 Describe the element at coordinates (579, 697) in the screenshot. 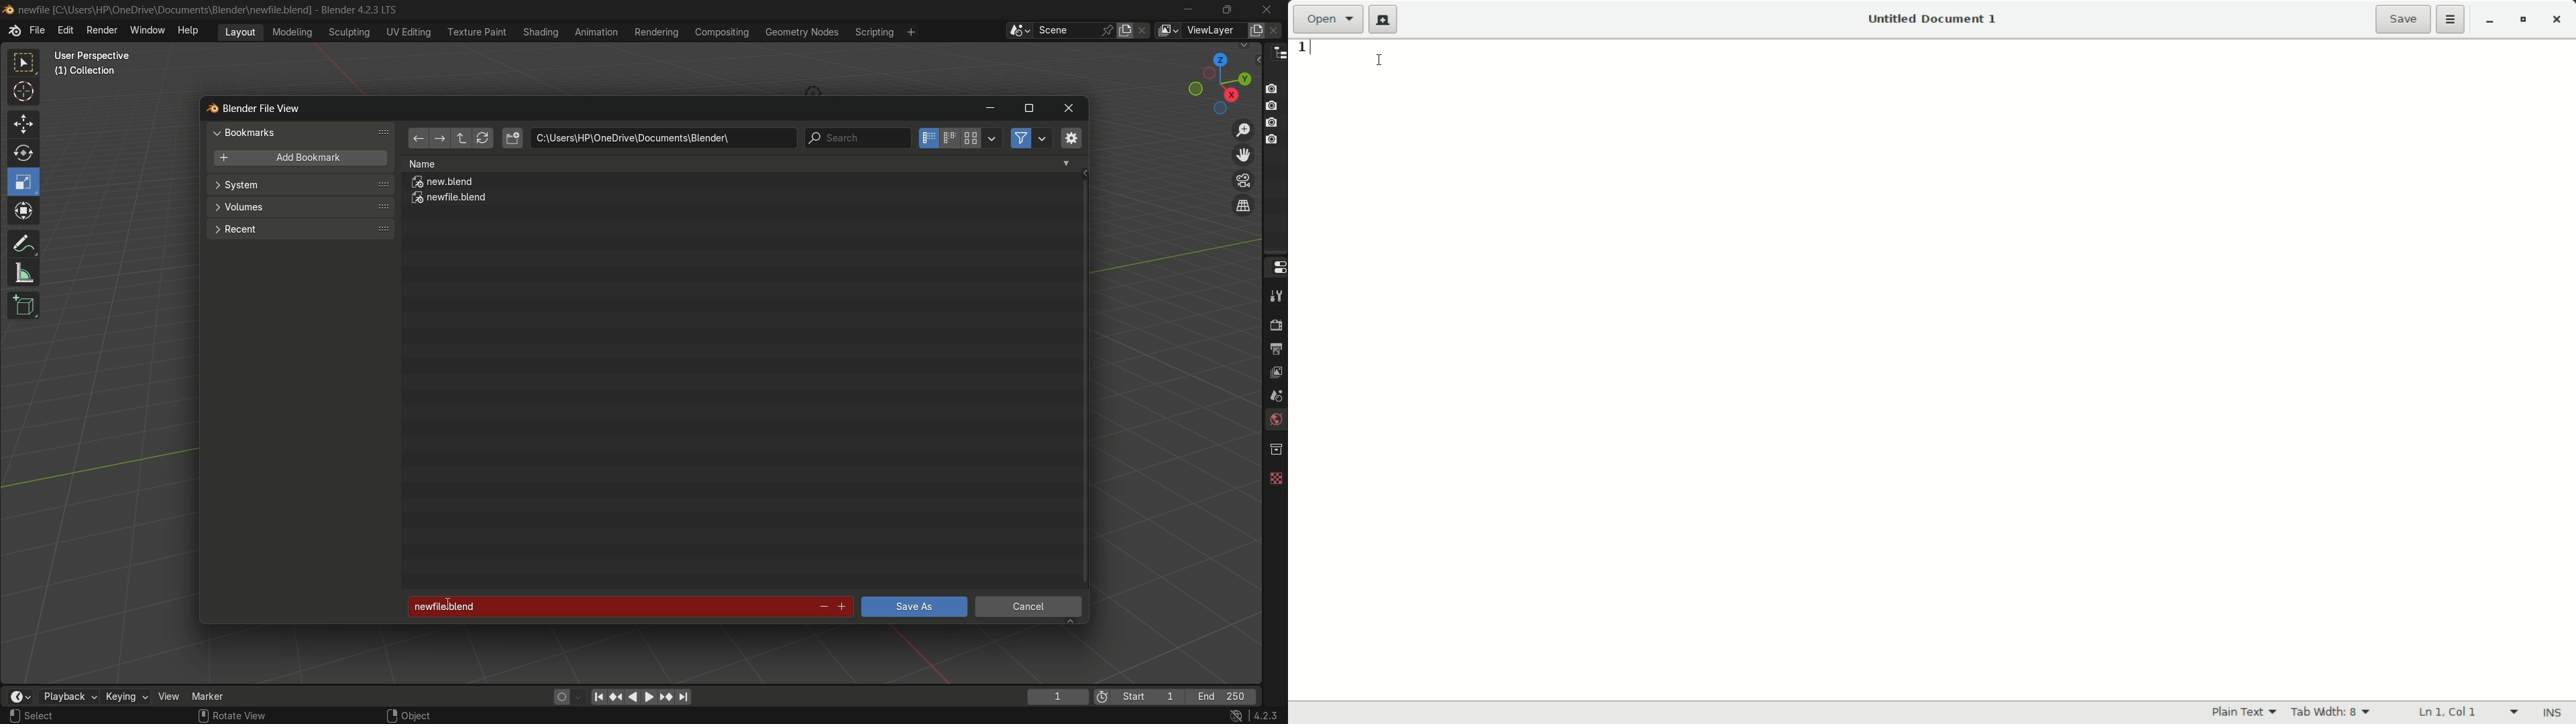

I see `auto keyframe` at that location.